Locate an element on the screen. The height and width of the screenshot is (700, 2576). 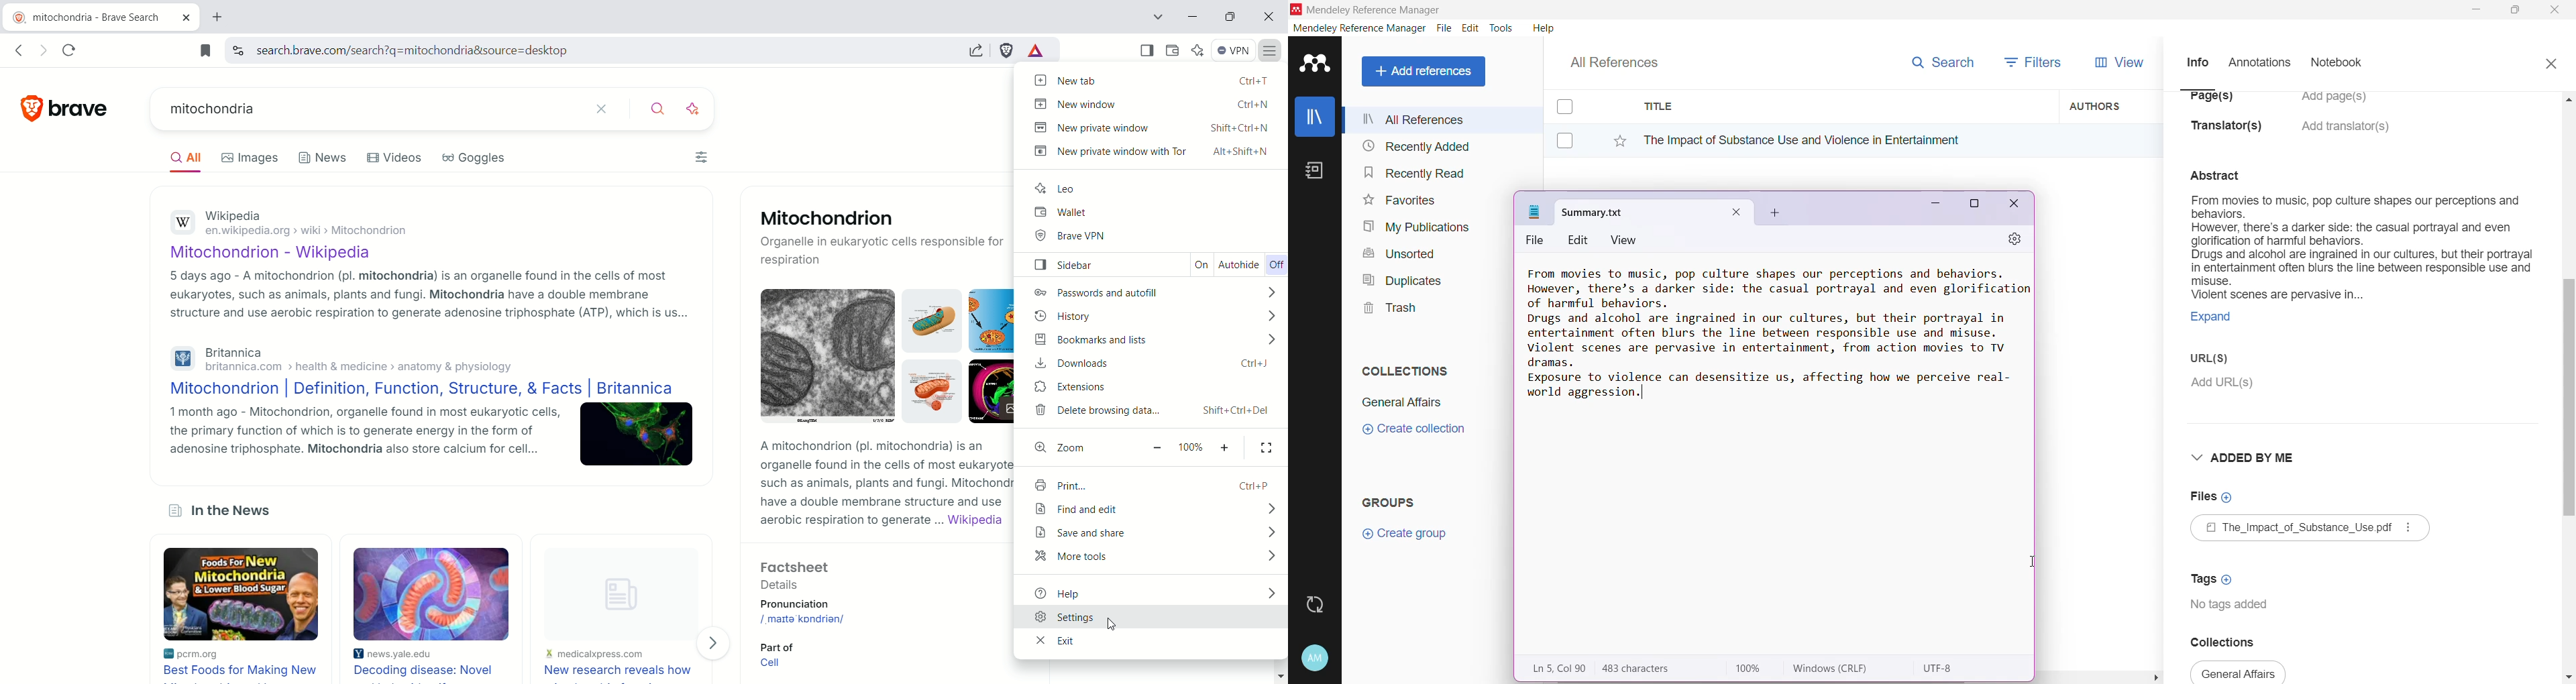
Tools is located at coordinates (1502, 28).